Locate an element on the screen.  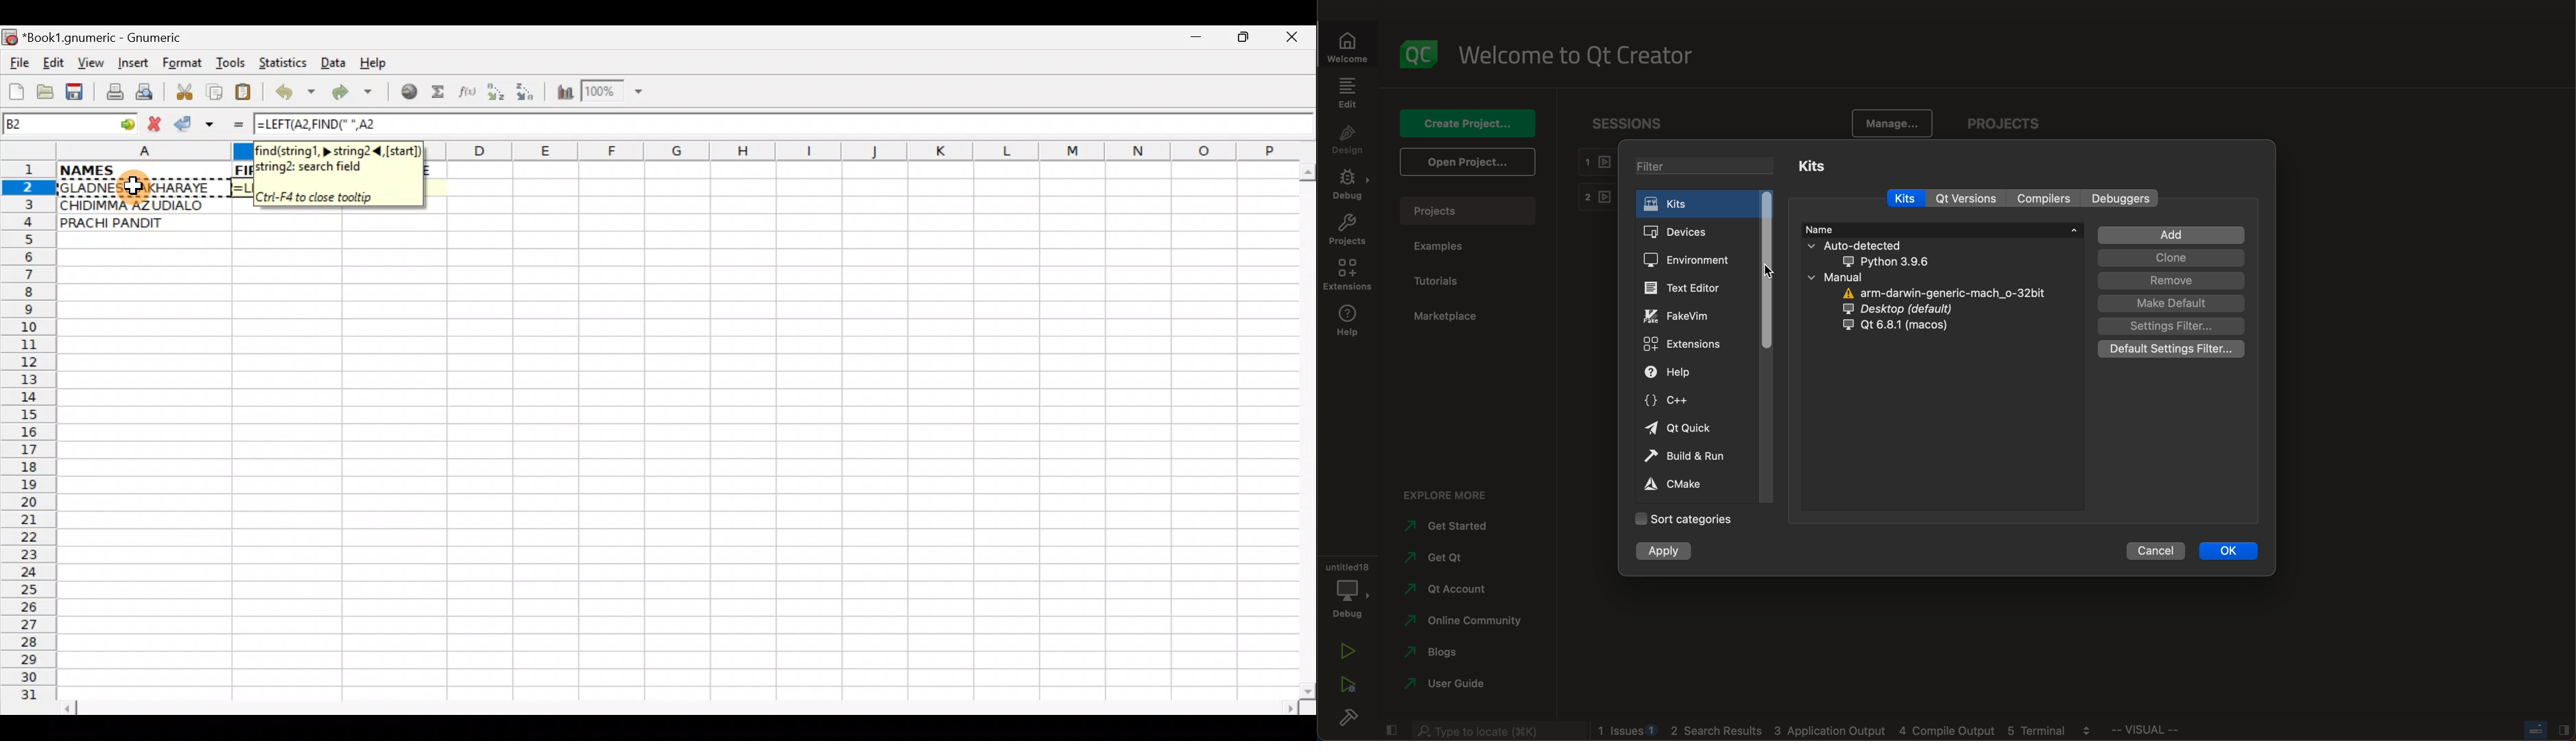
Cells is located at coordinates (675, 478).